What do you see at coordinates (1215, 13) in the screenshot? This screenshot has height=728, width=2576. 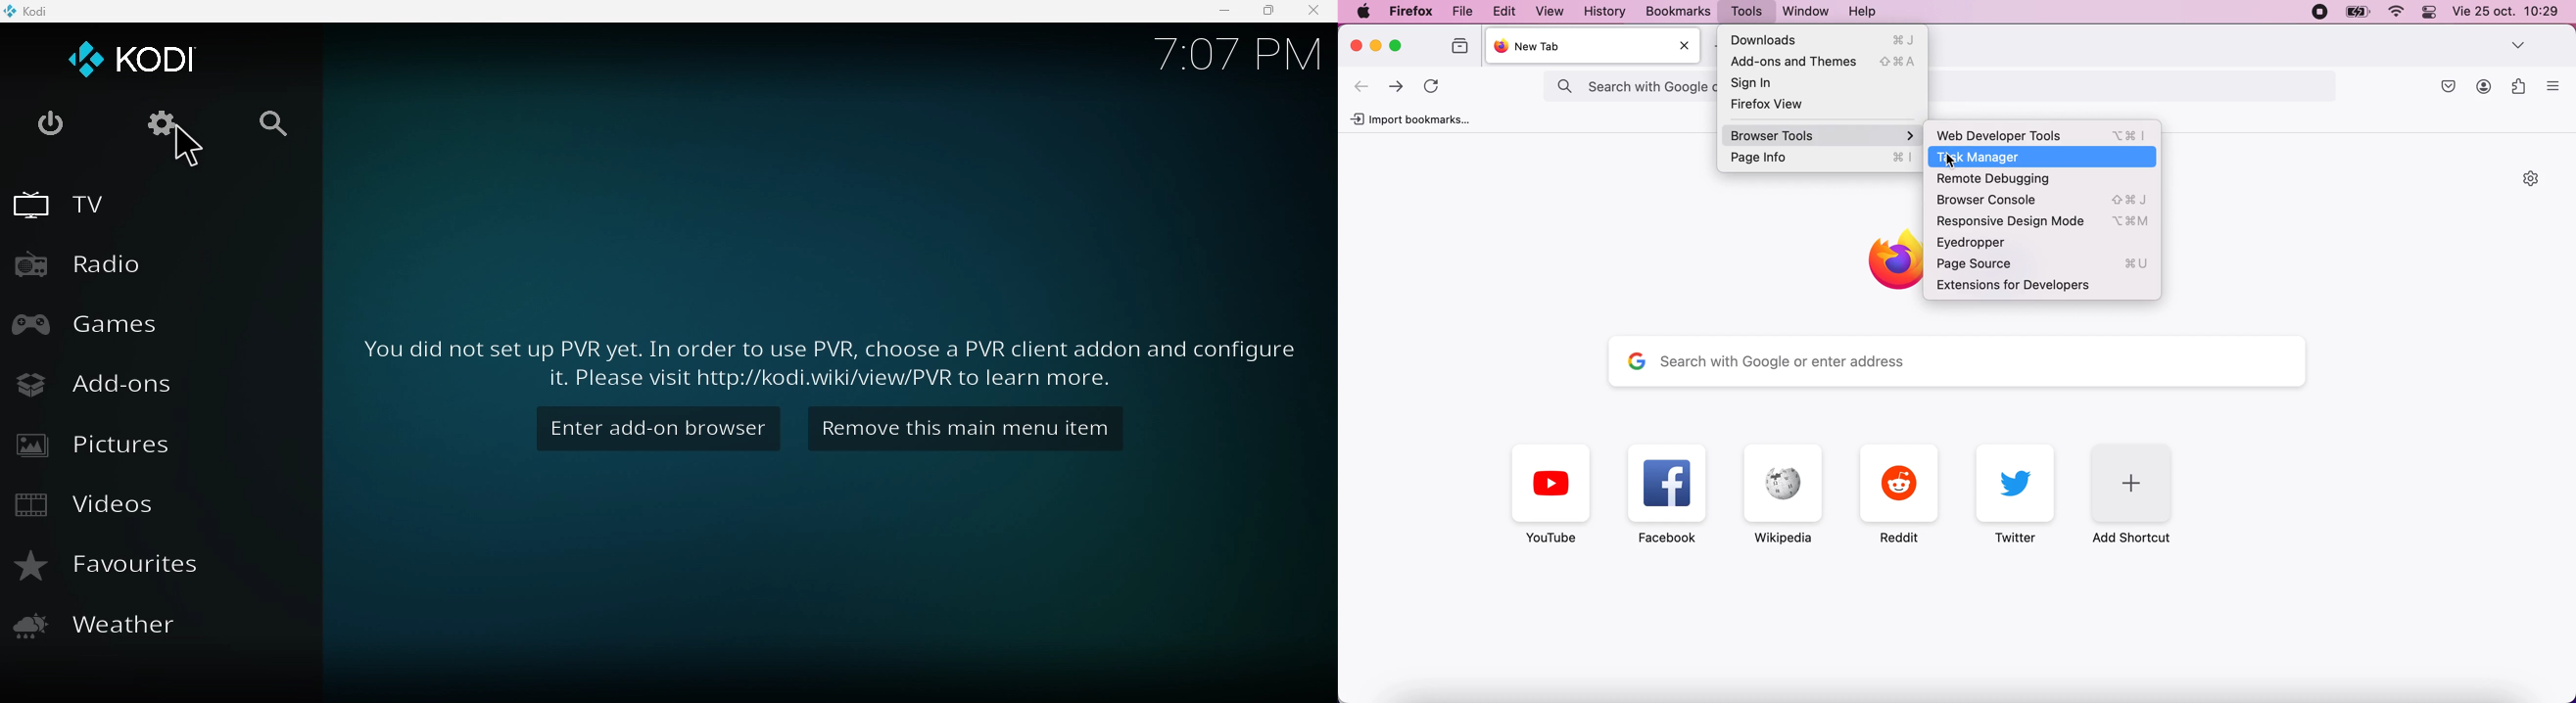 I see `Minimize` at bounding box center [1215, 13].